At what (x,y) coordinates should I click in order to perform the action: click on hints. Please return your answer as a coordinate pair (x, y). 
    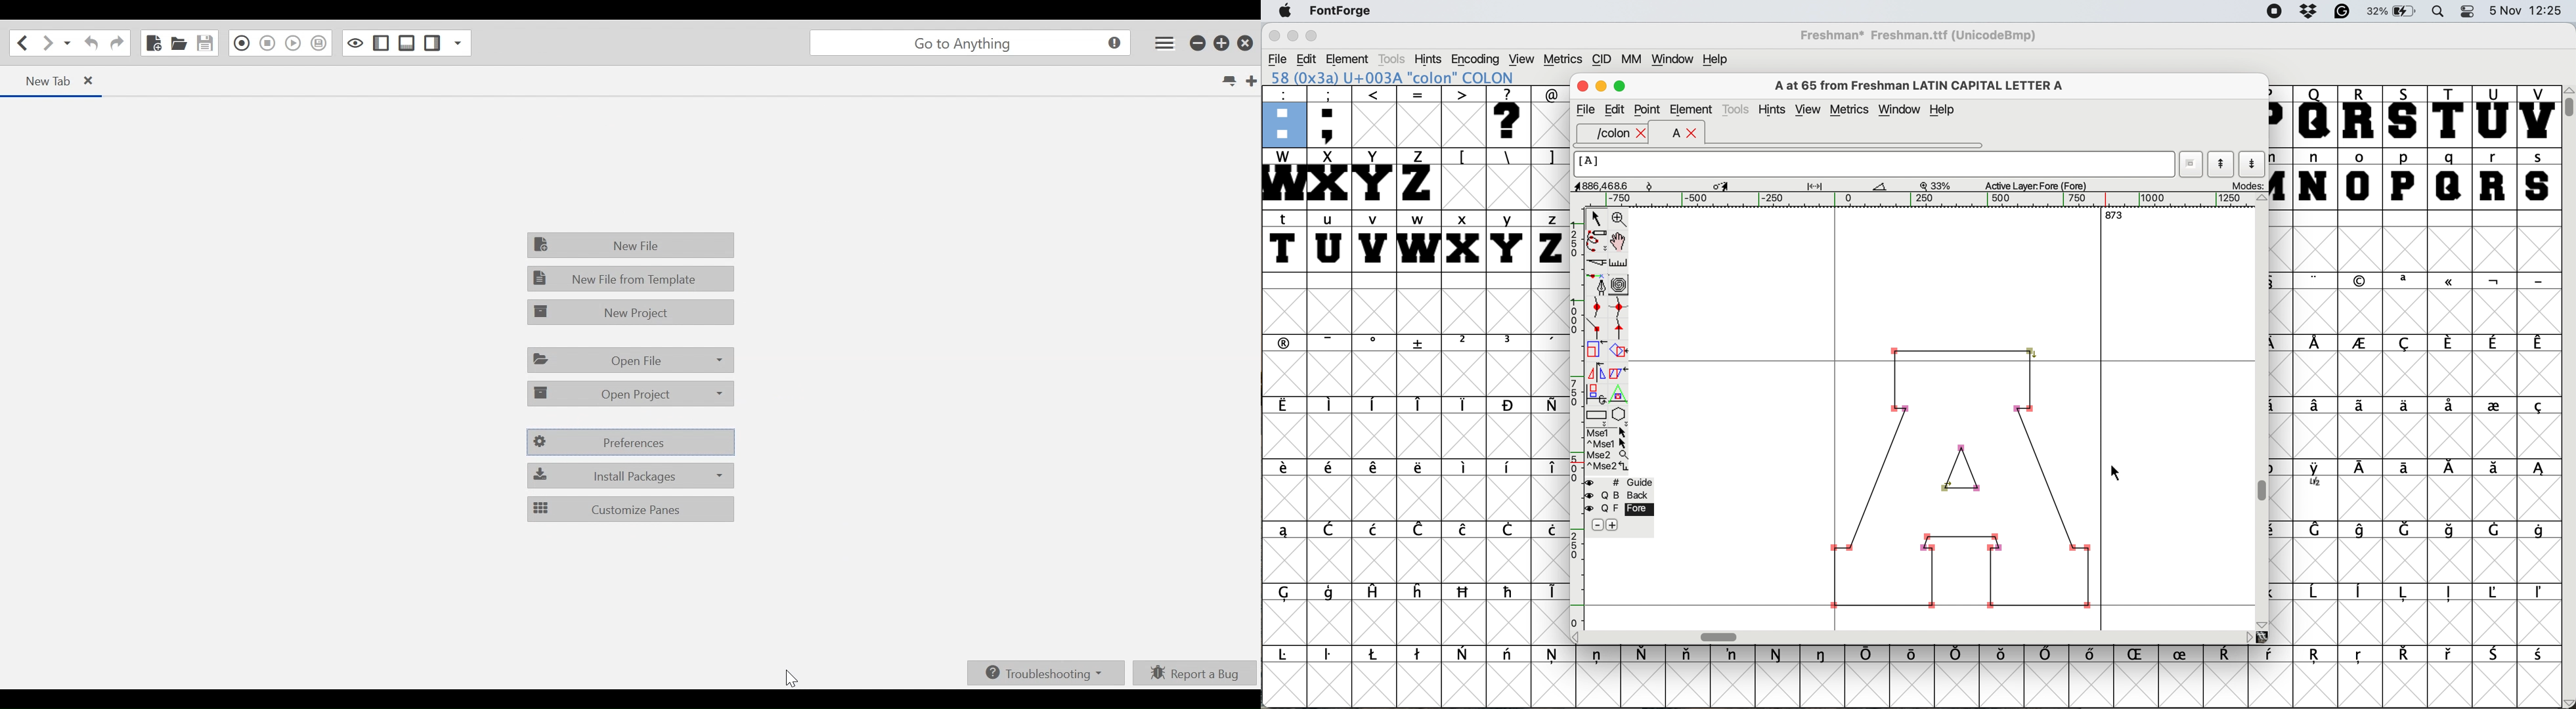
    Looking at the image, I should click on (1773, 109).